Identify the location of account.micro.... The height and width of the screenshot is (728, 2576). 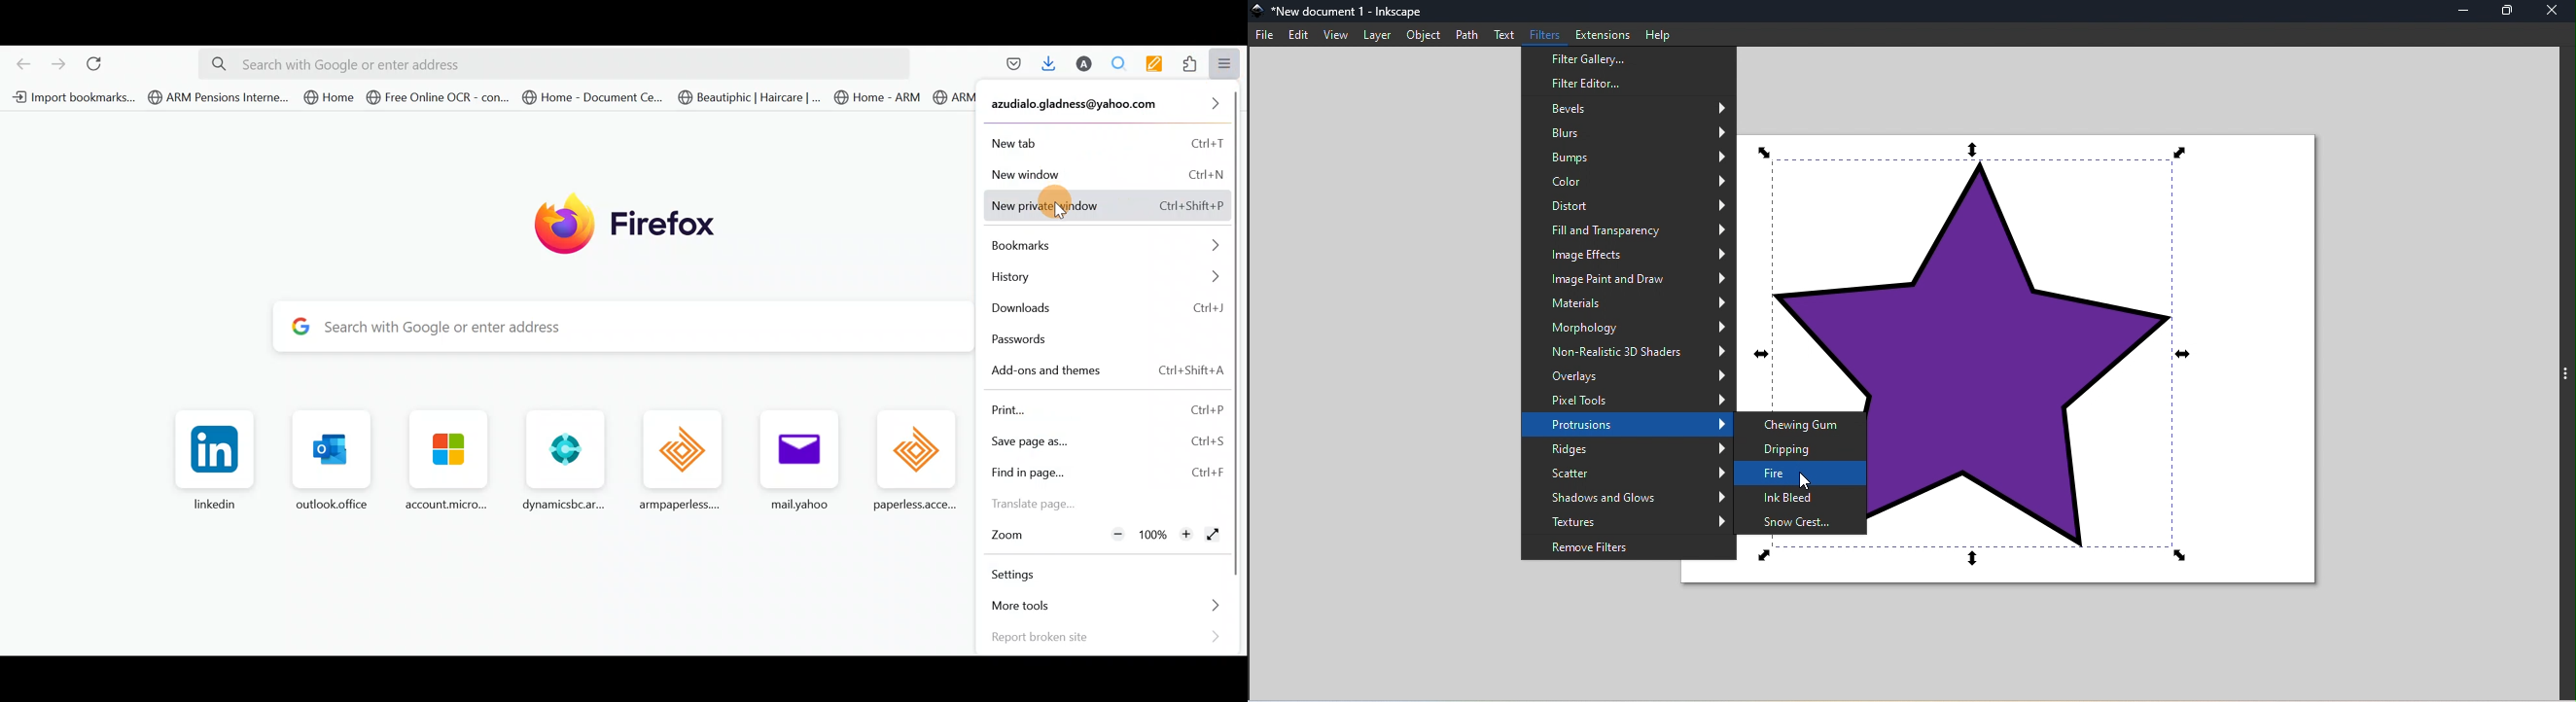
(441, 463).